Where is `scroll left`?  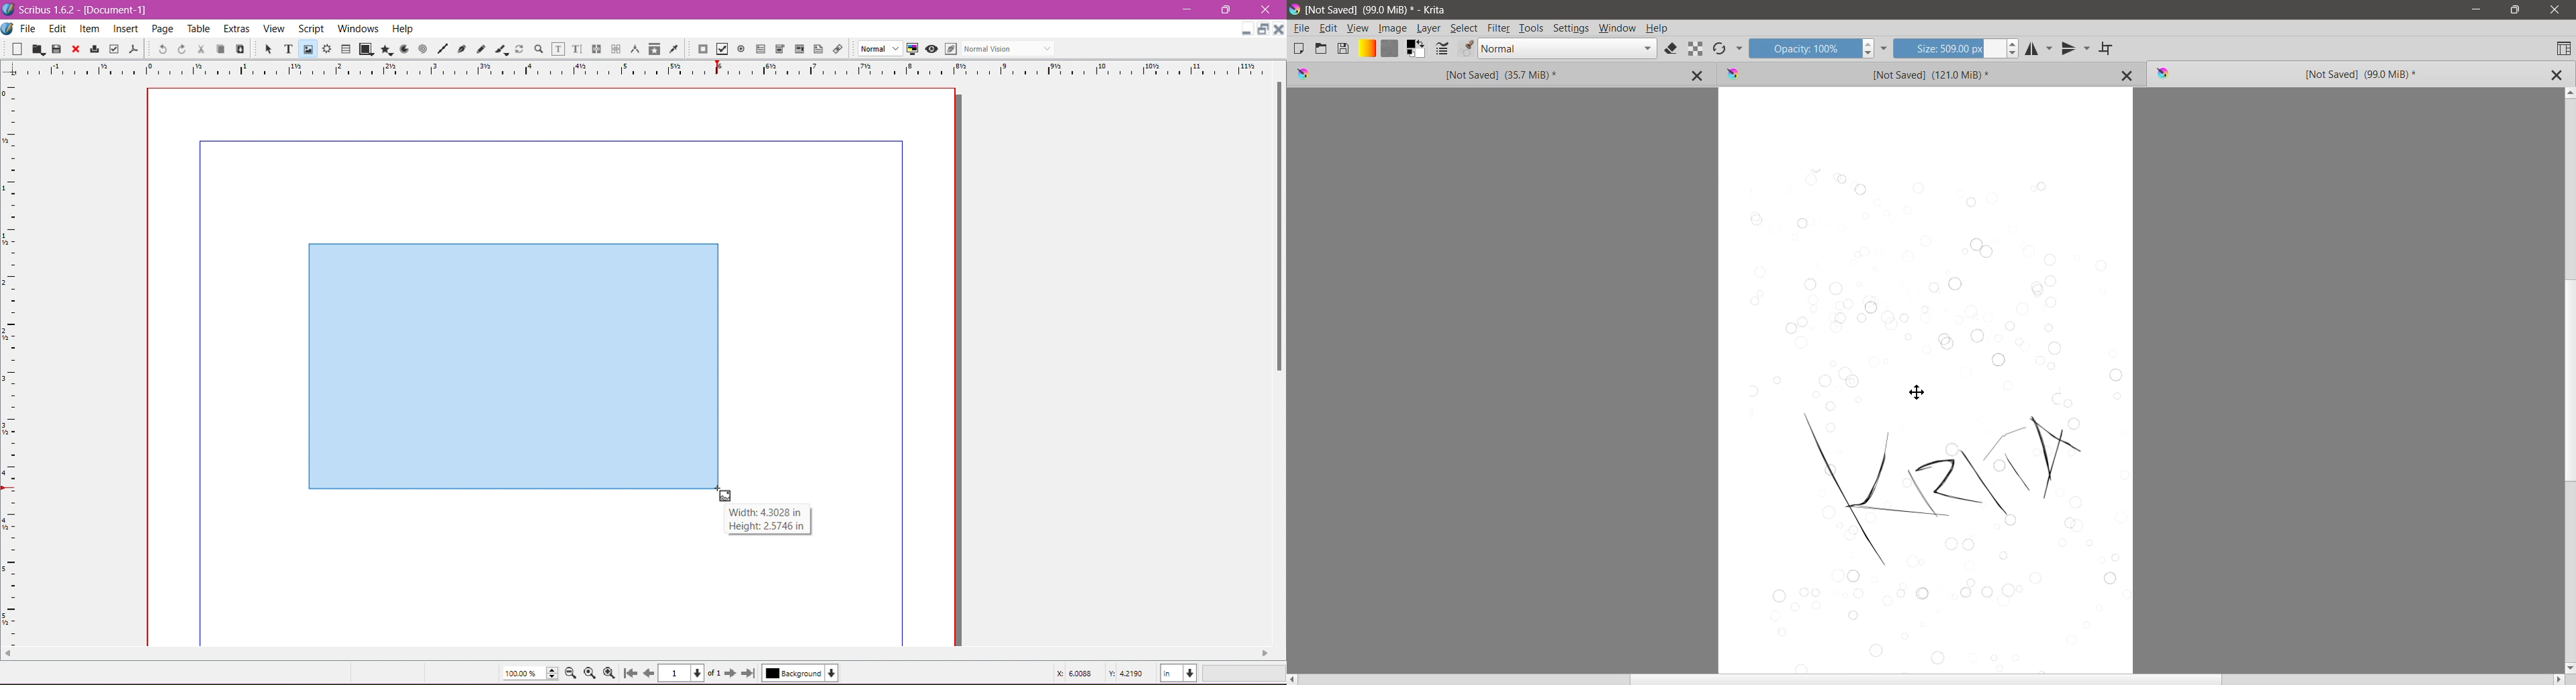
scroll left is located at coordinates (8, 651).